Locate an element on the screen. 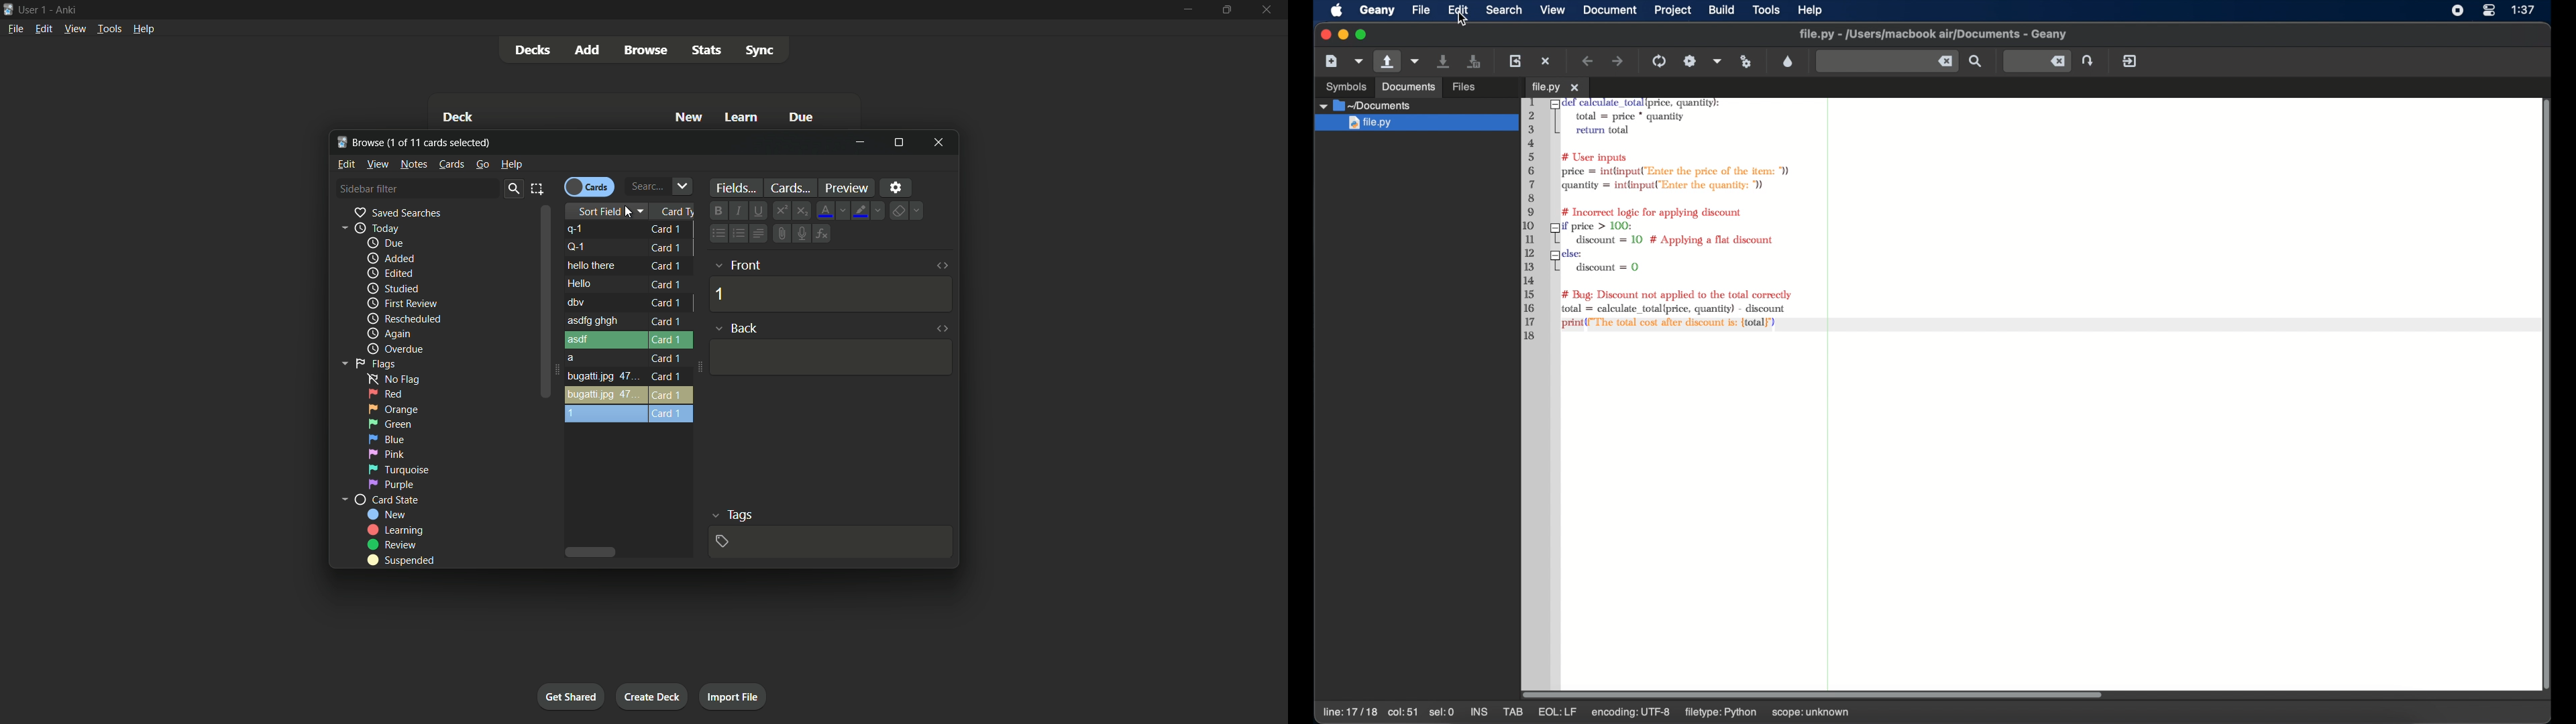 This screenshot has height=728, width=2576. toggle html editor is located at coordinates (941, 328).